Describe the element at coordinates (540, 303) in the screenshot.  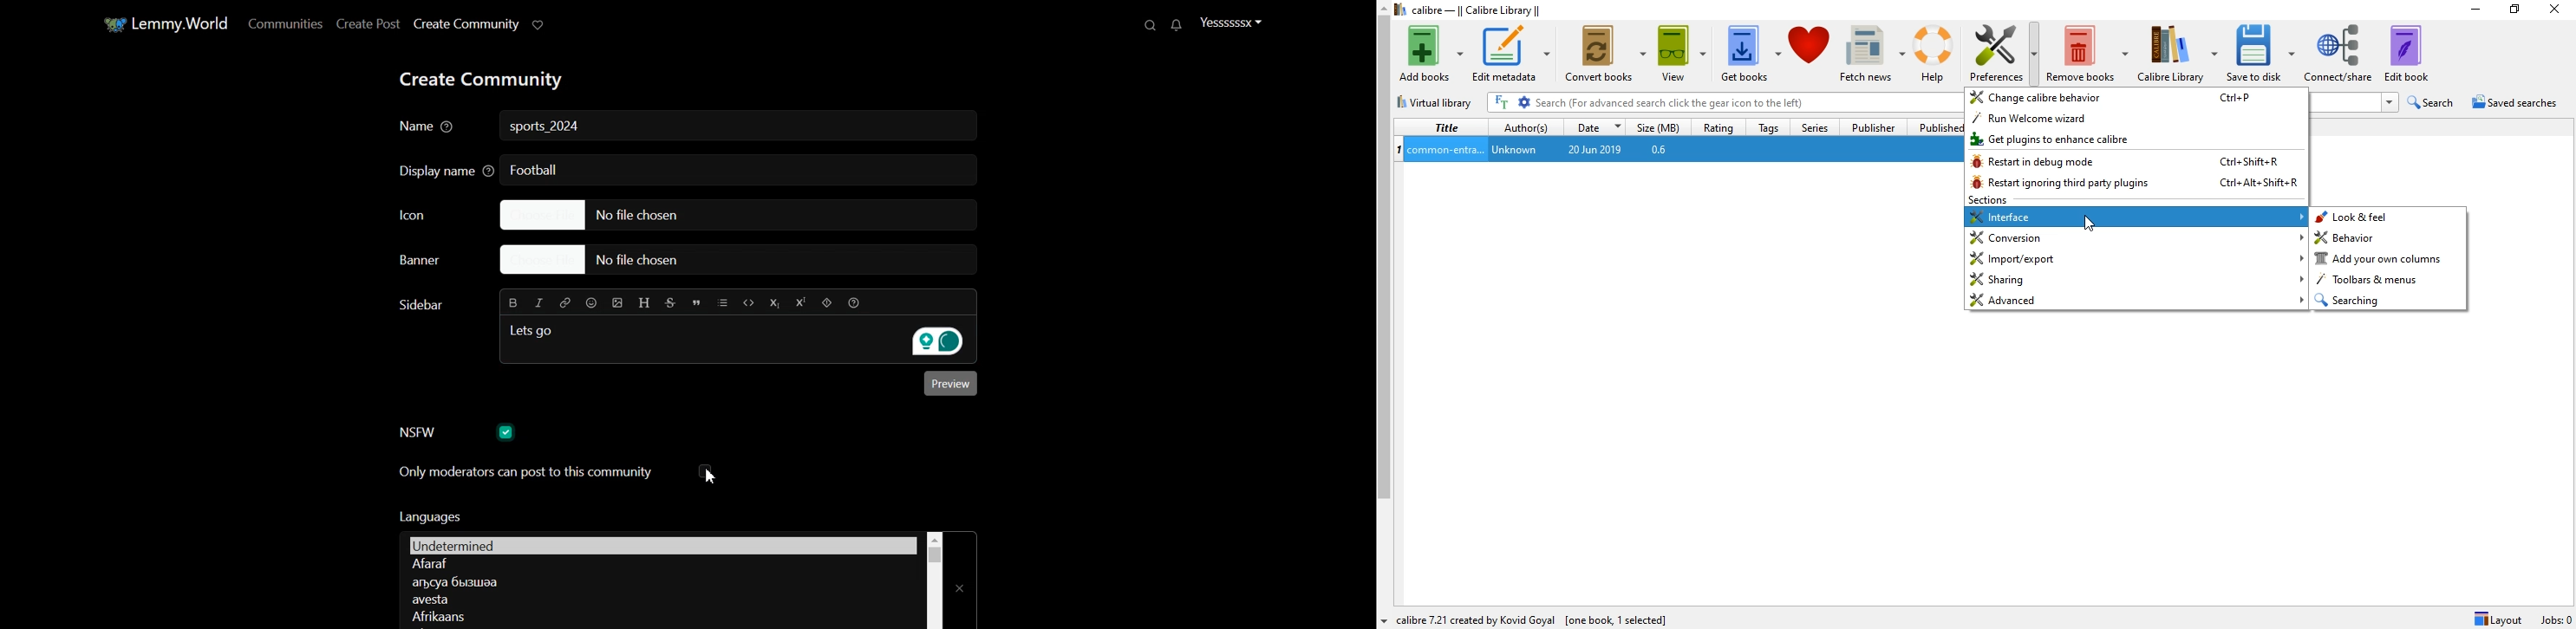
I see `Italic` at that location.